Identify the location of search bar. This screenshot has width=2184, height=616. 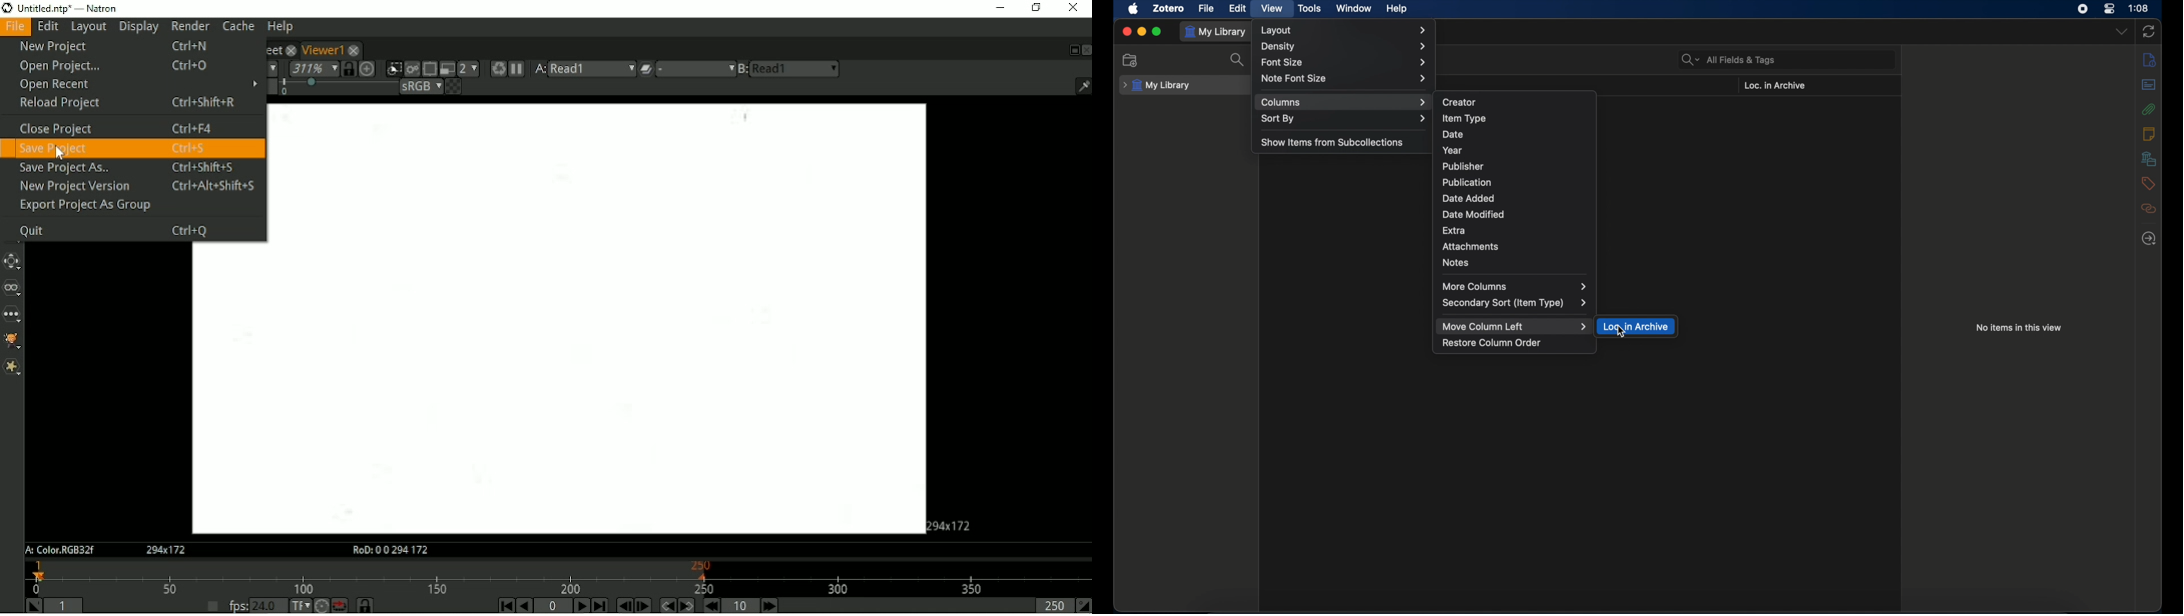
(1729, 59).